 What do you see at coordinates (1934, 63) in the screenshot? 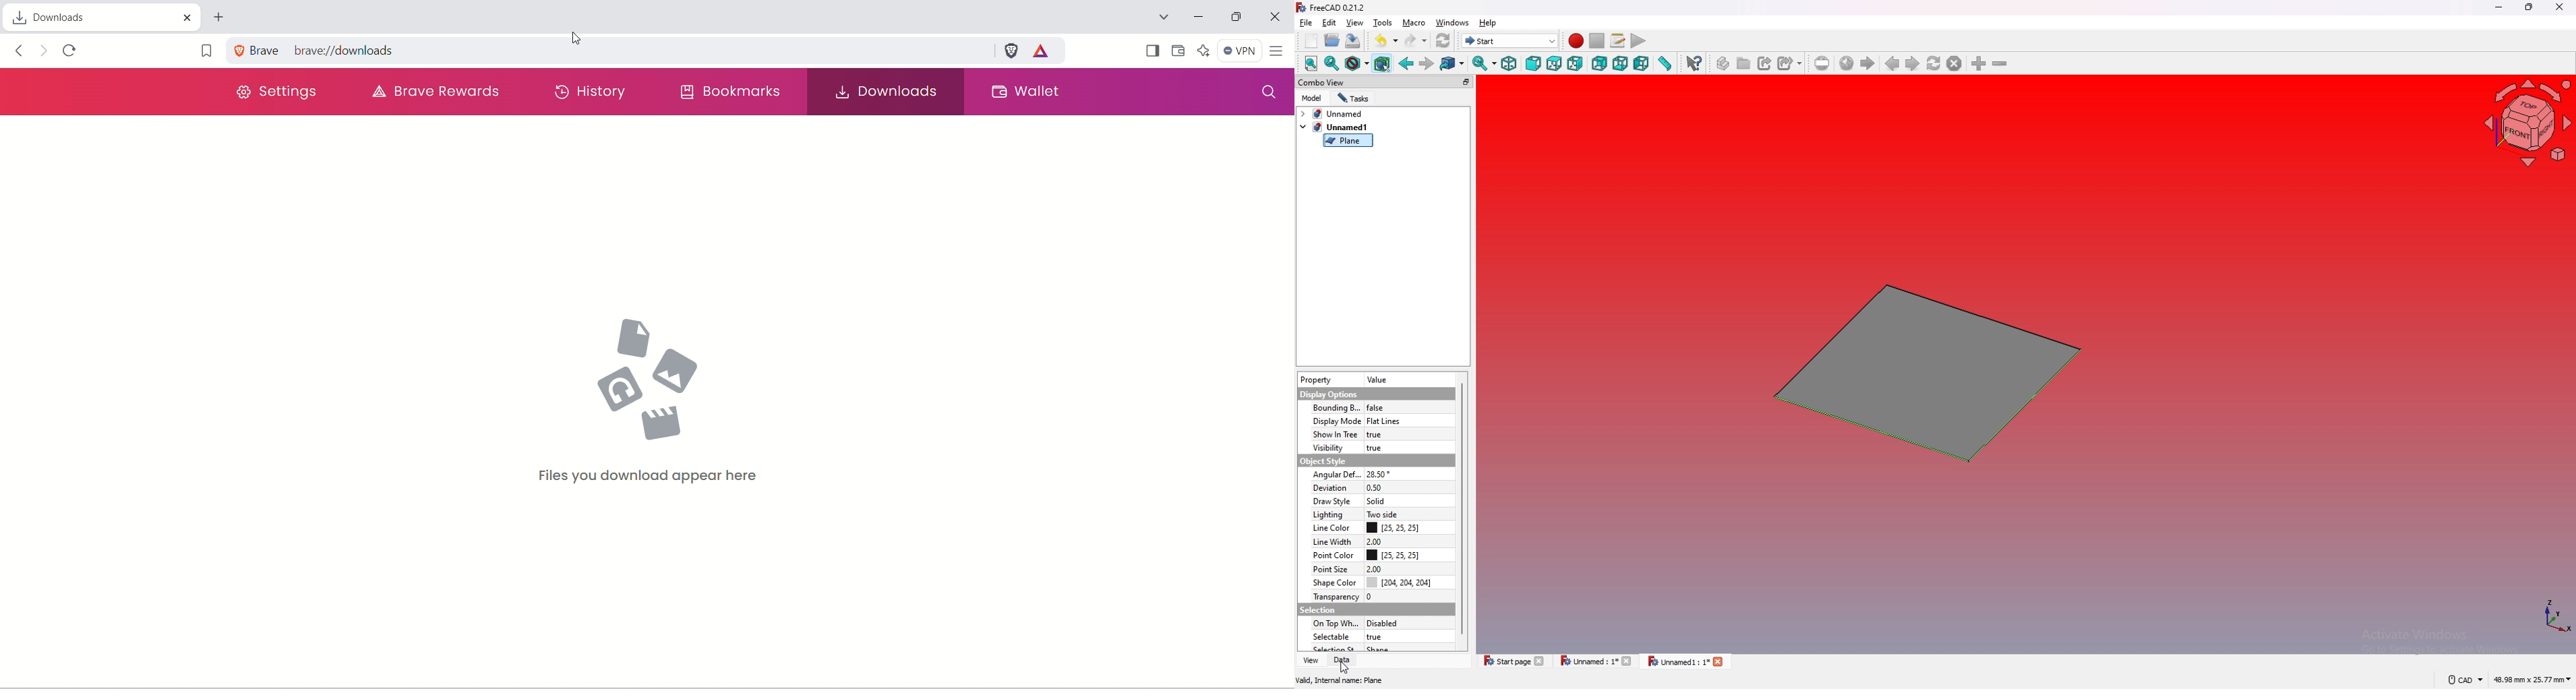
I see `refresh webpage` at bounding box center [1934, 63].